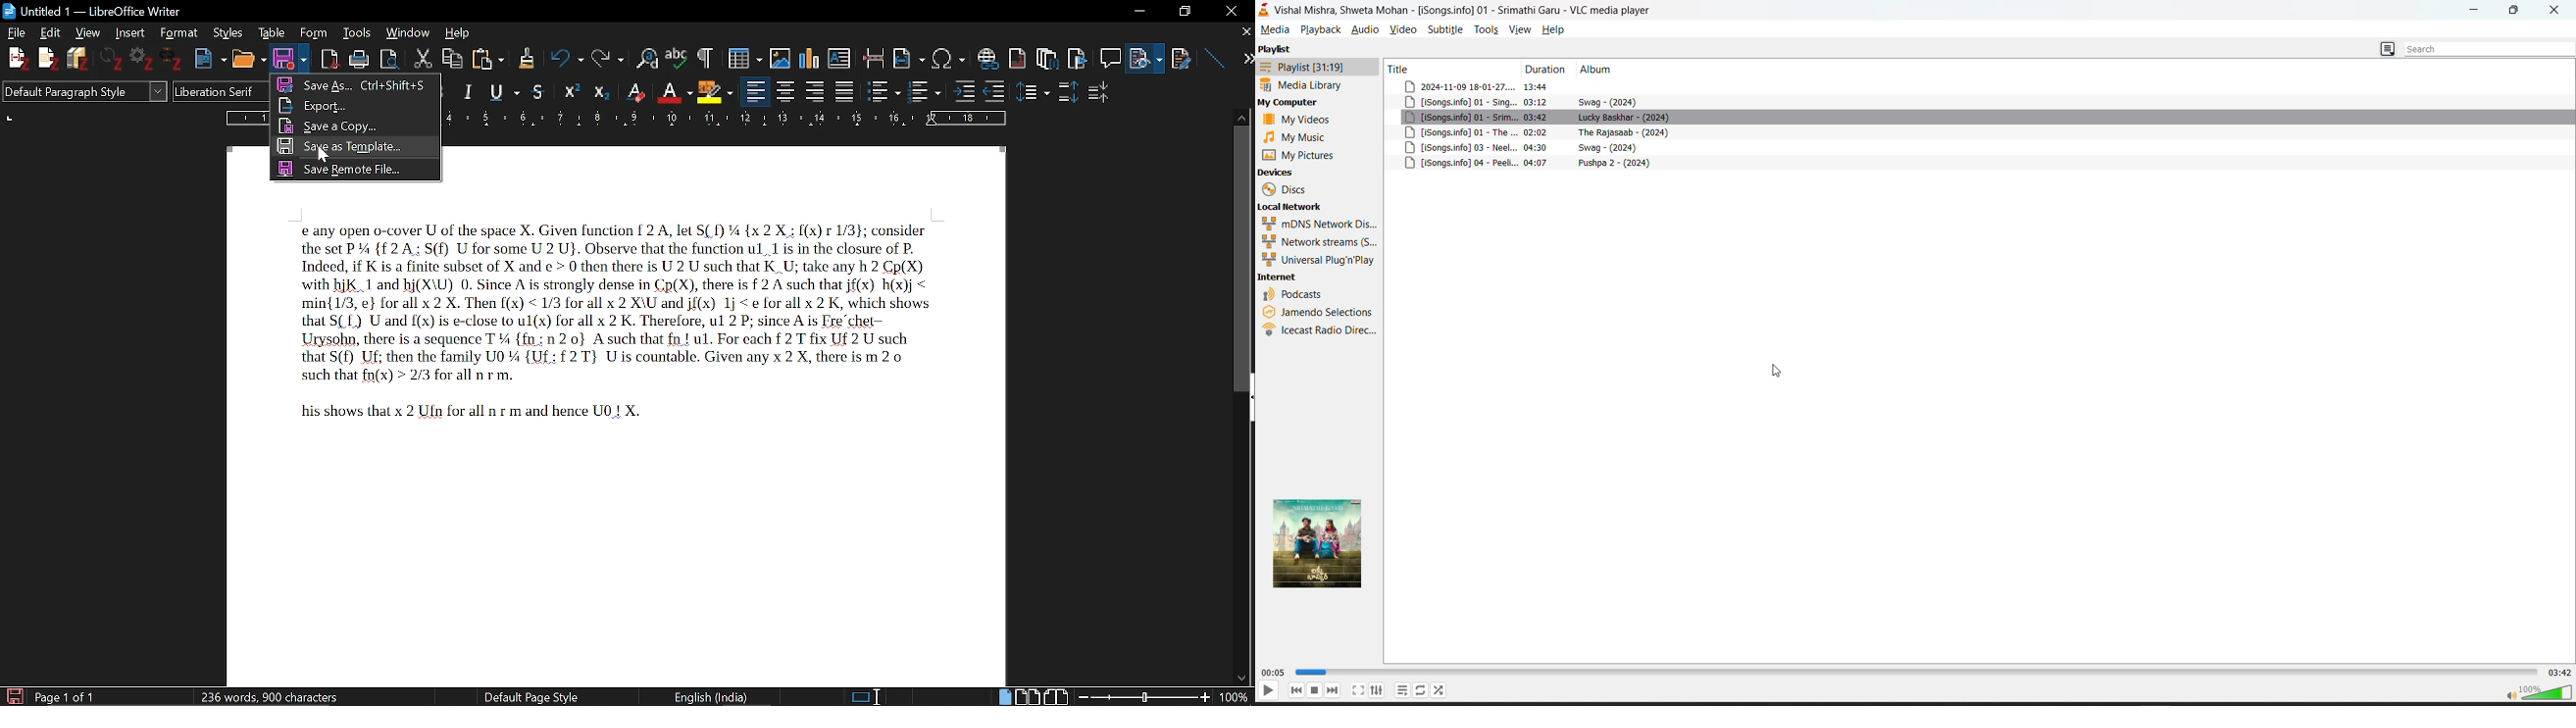  What do you see at coordinates (1600, 69) in the screenshot?
I see `album` at bounding box center [1600, 69].